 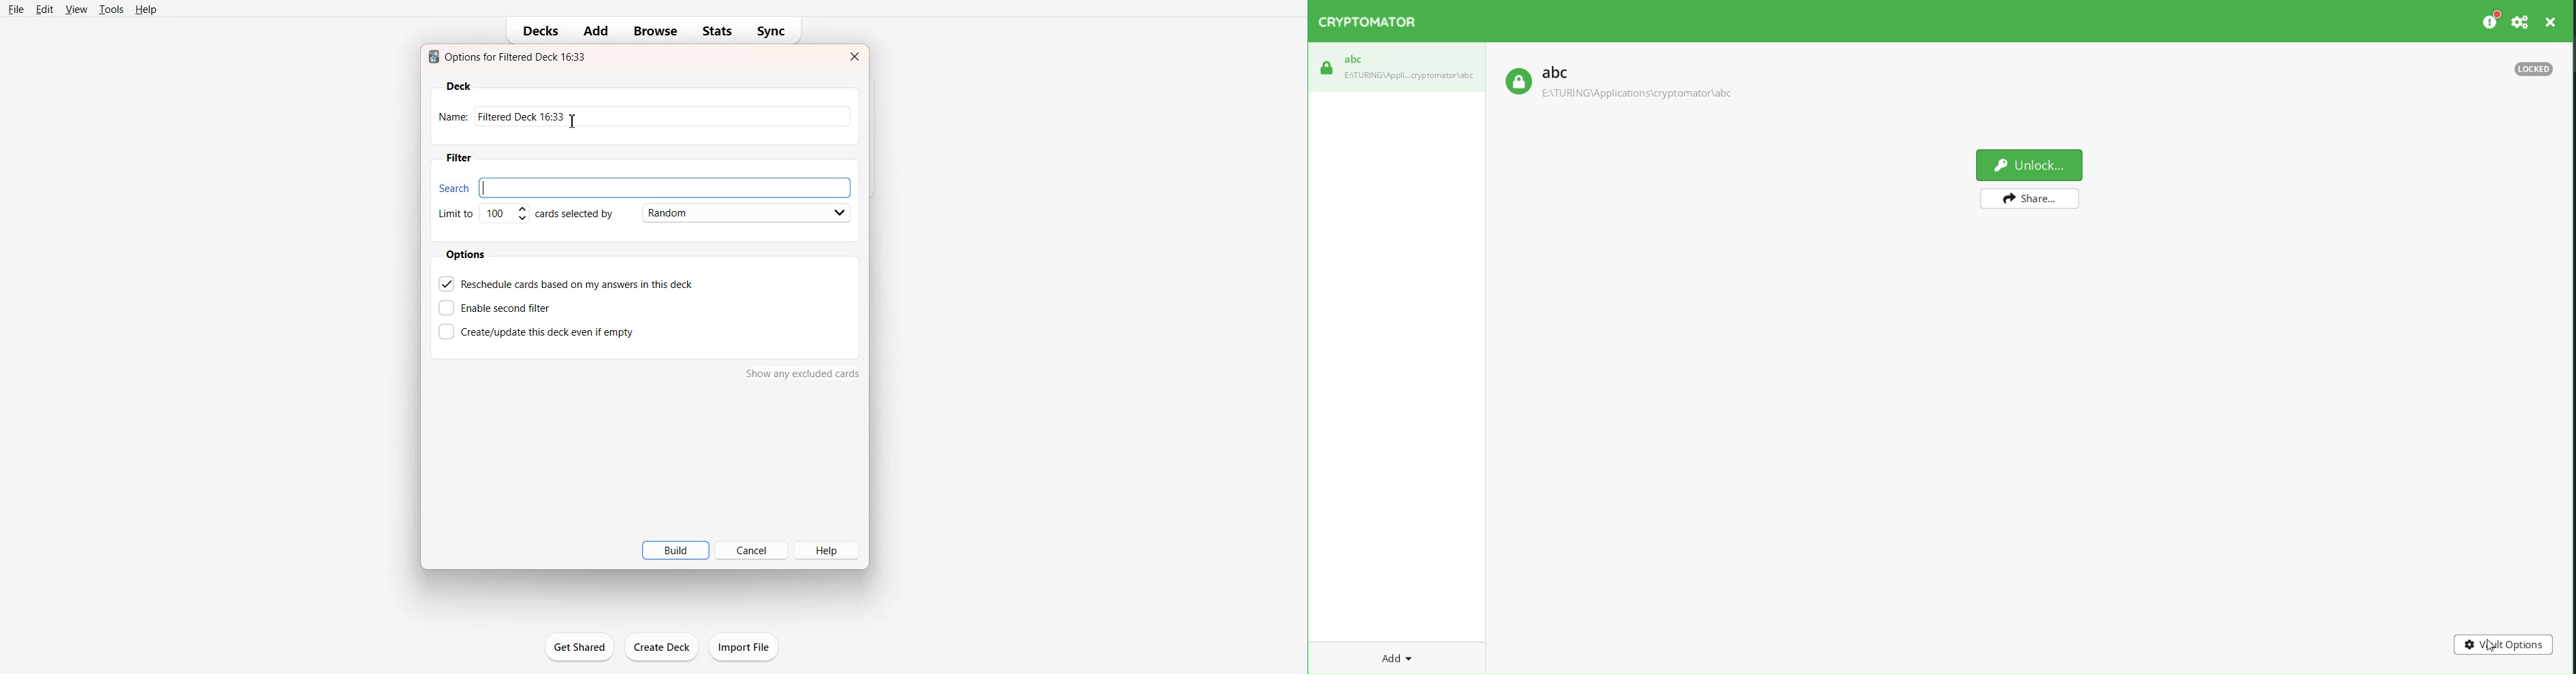 I want to click on Filter, so click(x=458, y=158).